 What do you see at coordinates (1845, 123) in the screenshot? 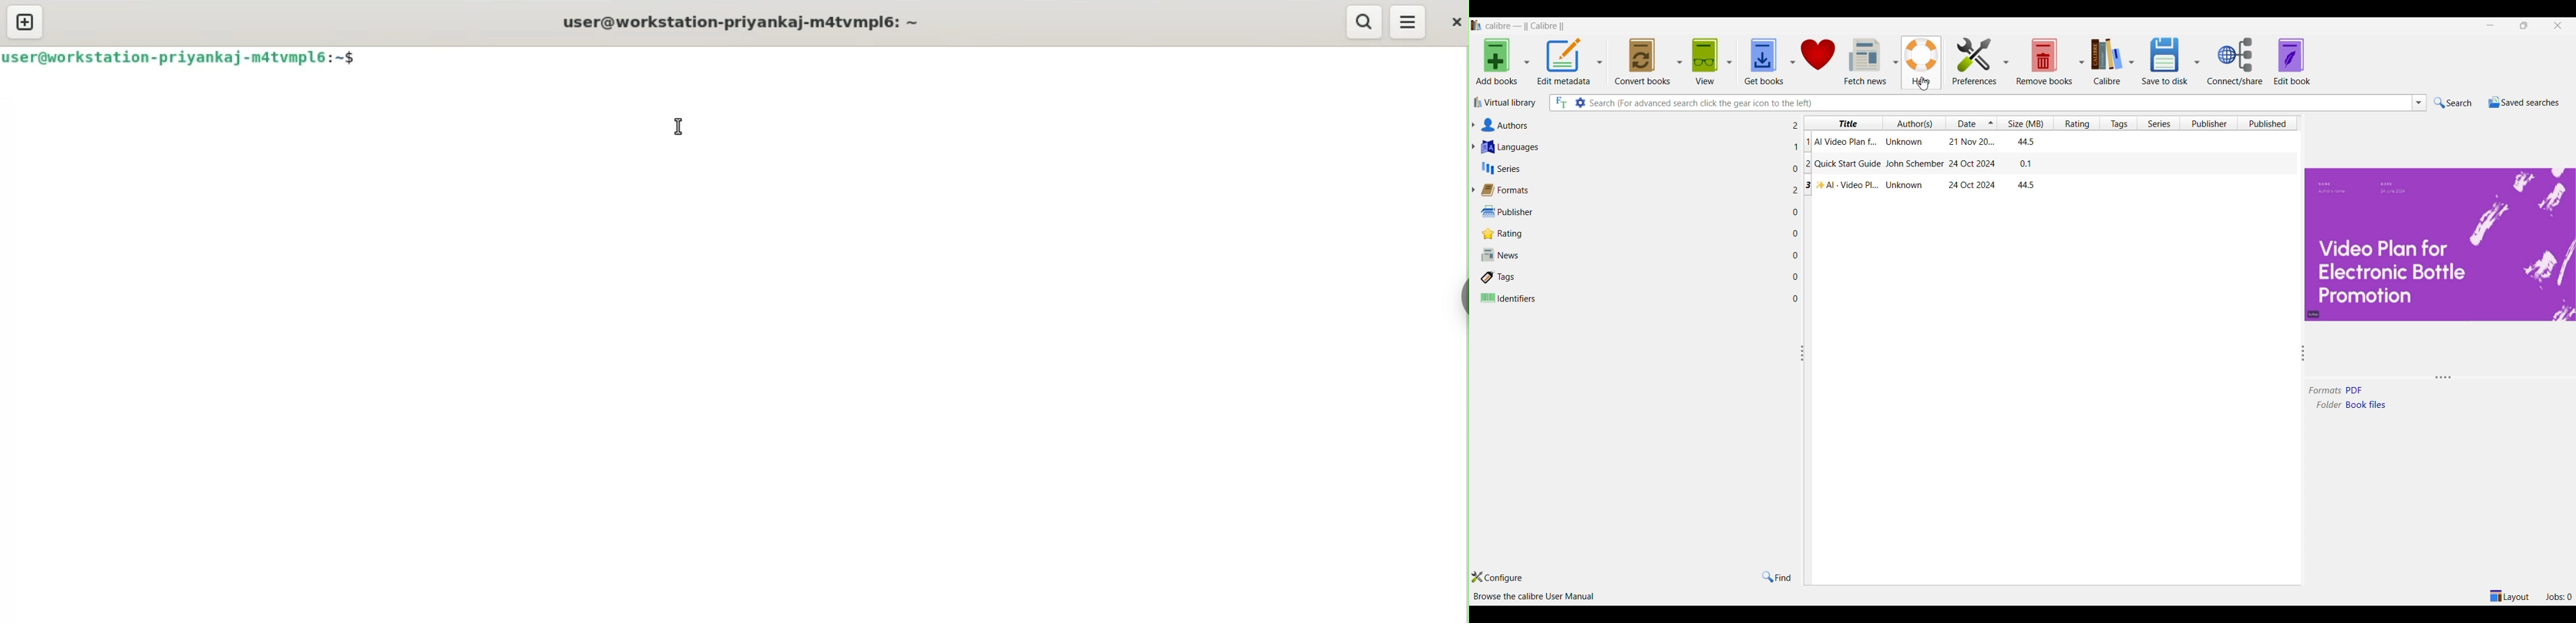
I see `Title column` at bounding box center [1845, 123].